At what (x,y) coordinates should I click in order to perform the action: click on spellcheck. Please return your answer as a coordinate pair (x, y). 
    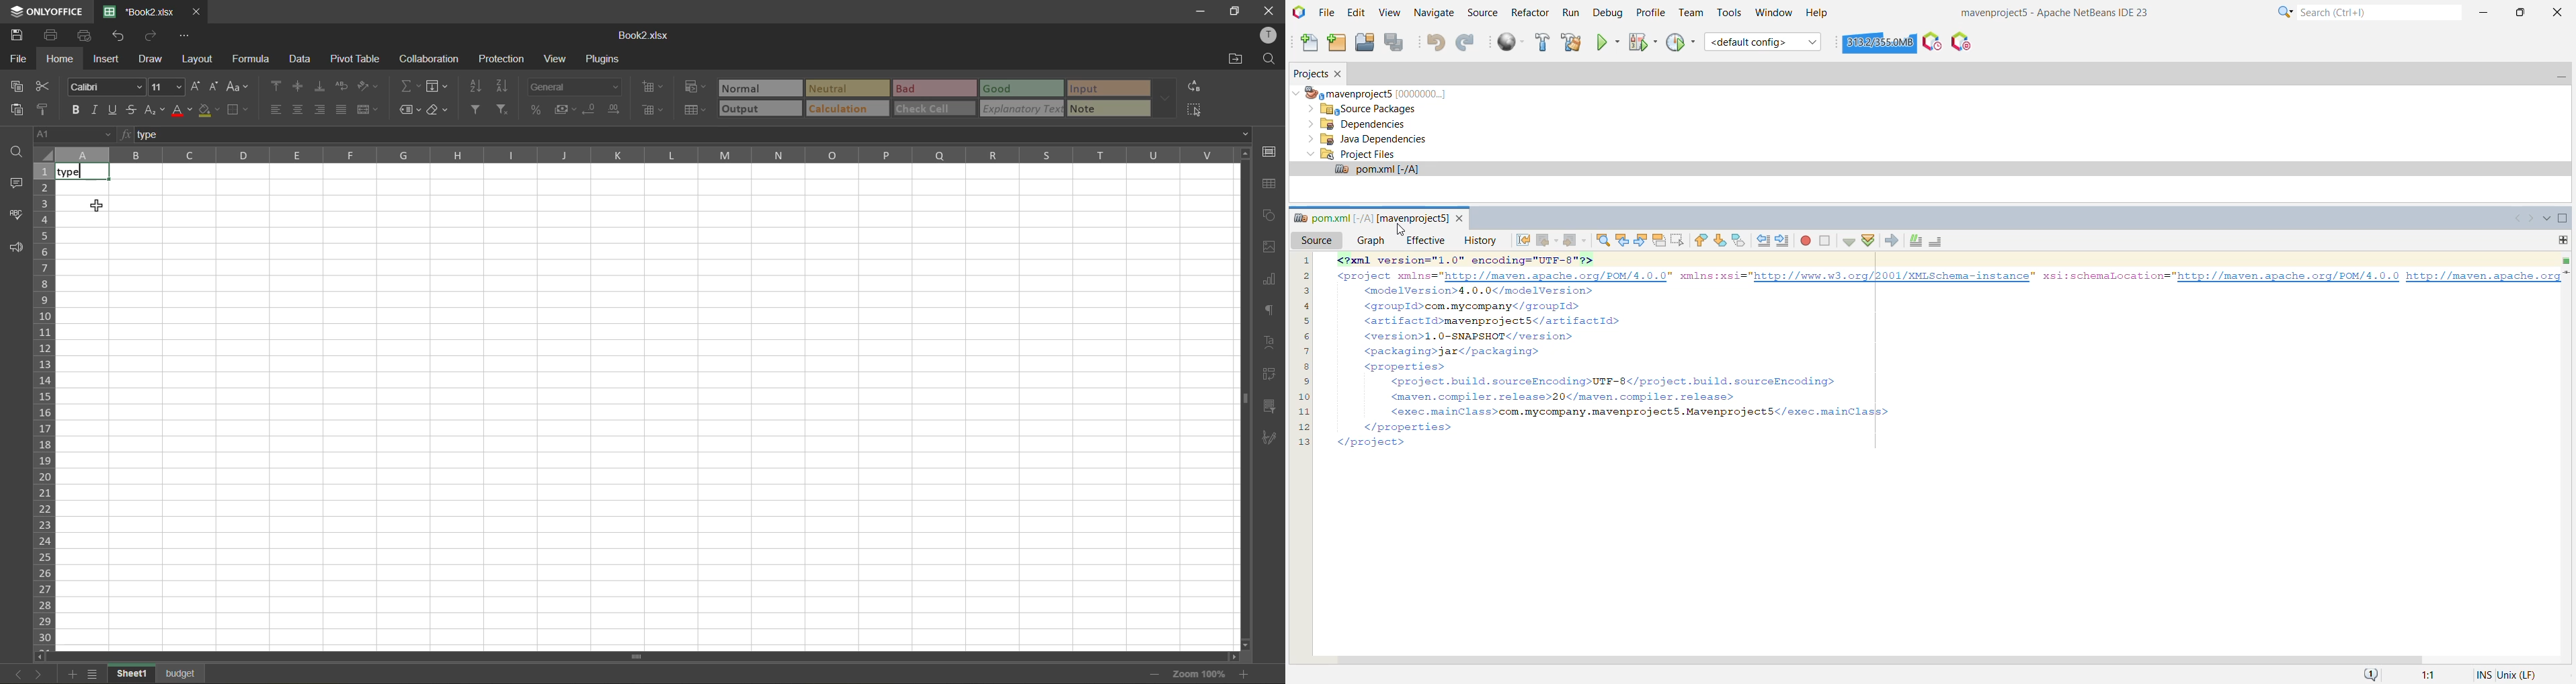
    Looking at the image, I should click on (17, 218).